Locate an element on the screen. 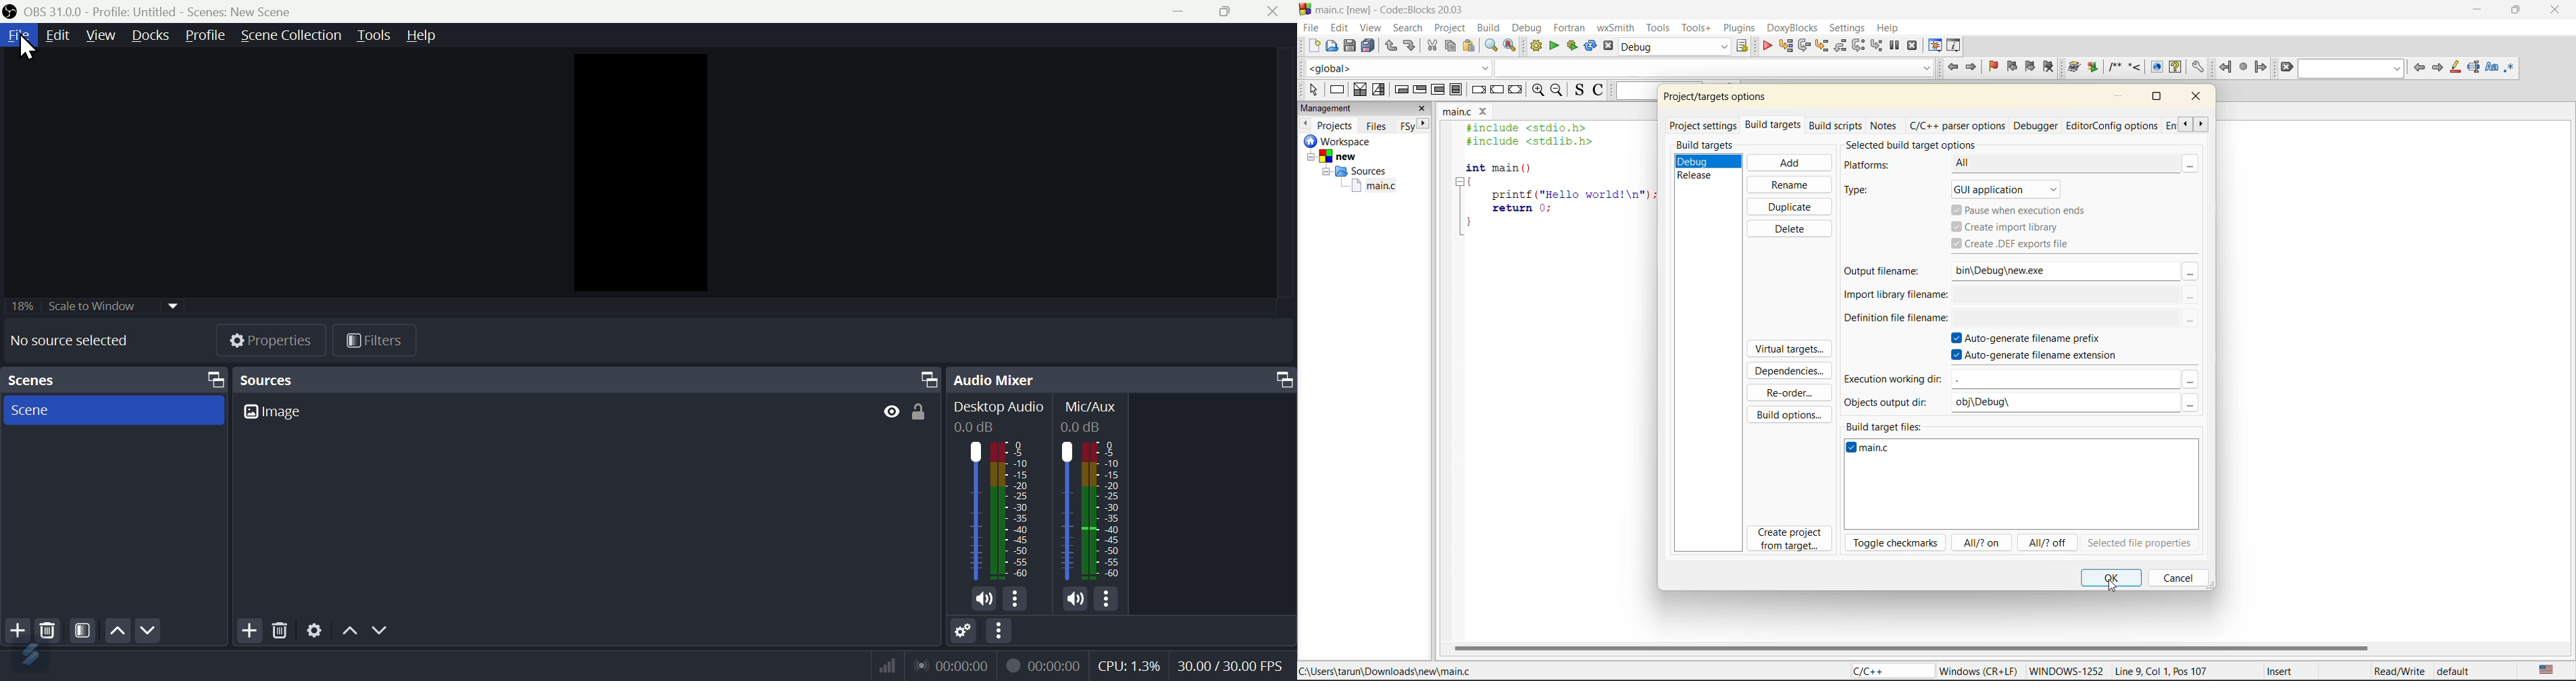 This screenshot has height=700, width=2576. project/target  options is located at coordinates (1721, 97).